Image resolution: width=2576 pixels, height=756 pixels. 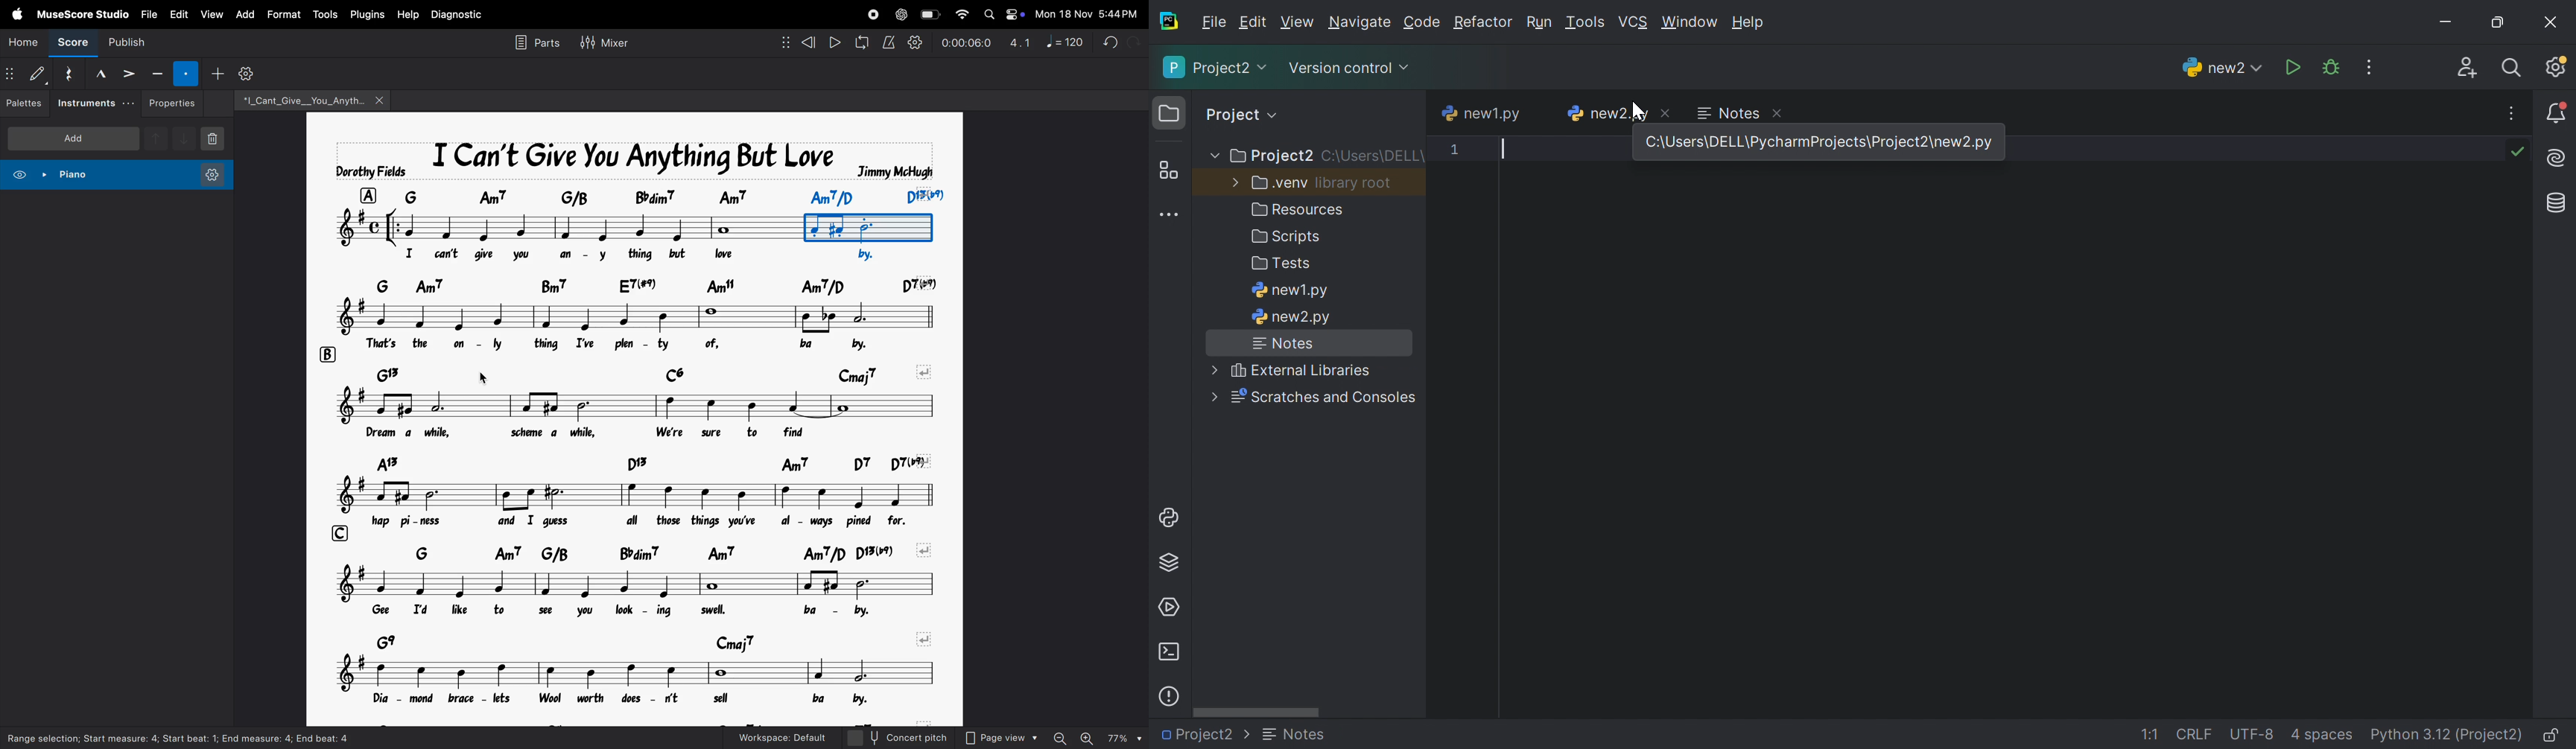 I want to click on lyrics, so click(x=634, y=521).